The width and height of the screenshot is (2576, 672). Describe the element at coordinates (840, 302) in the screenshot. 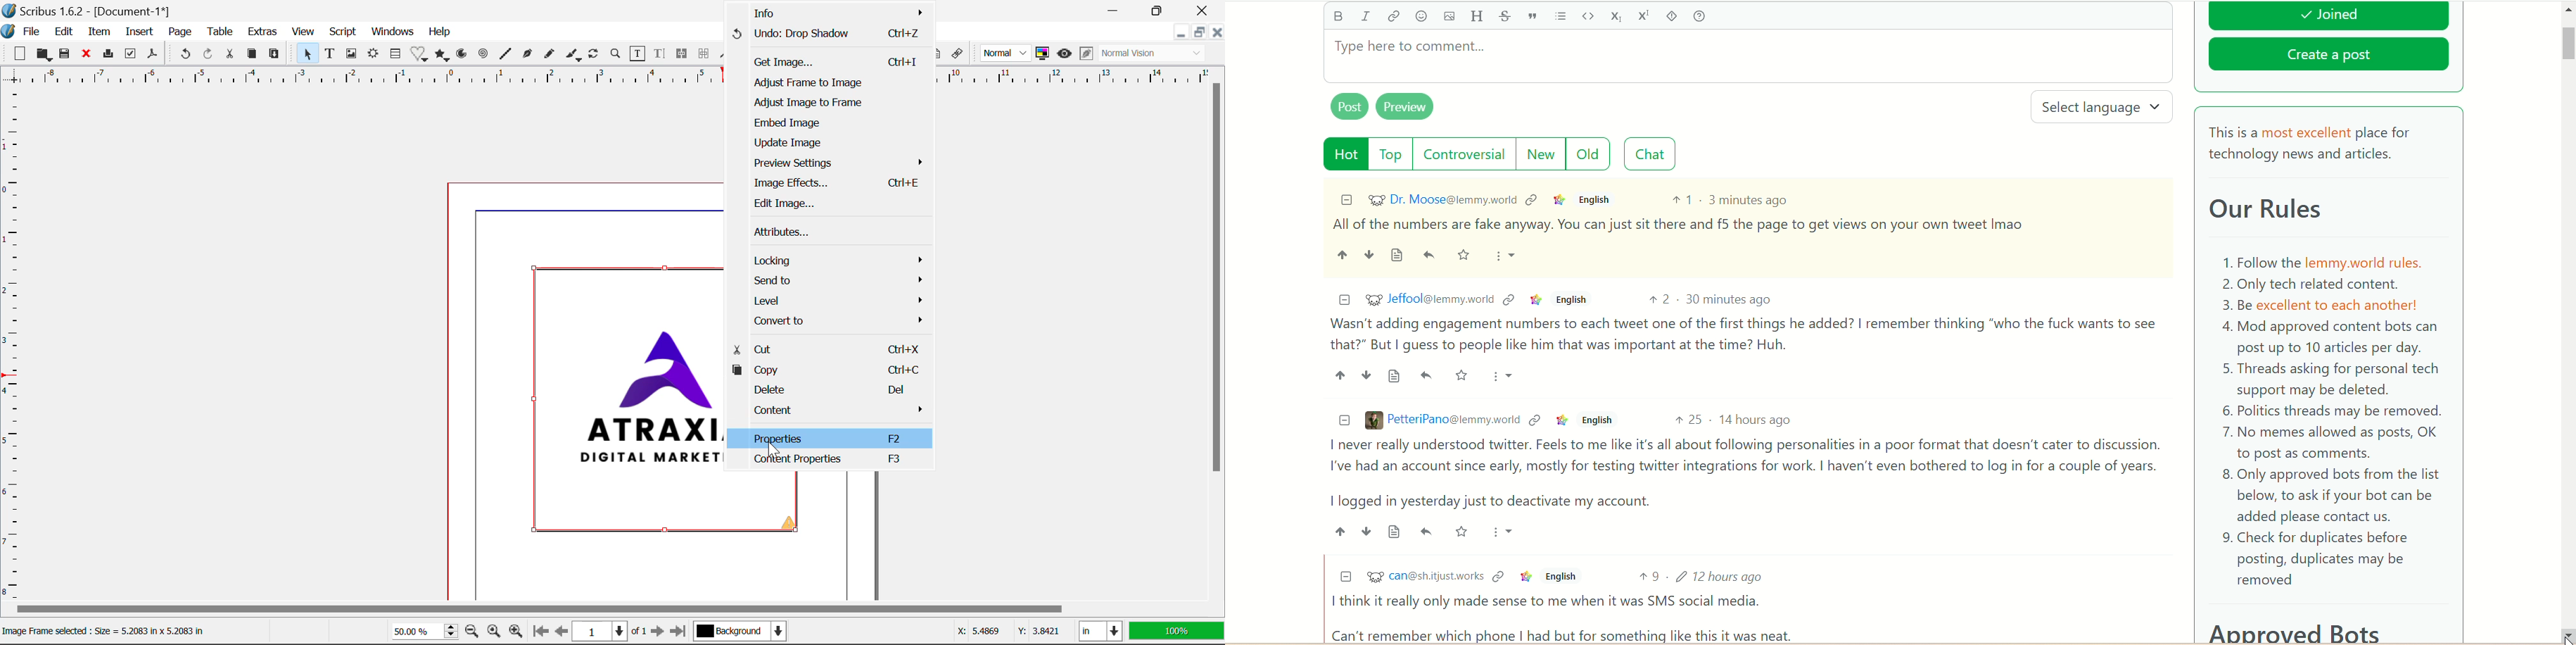

I see `Level` at that location.